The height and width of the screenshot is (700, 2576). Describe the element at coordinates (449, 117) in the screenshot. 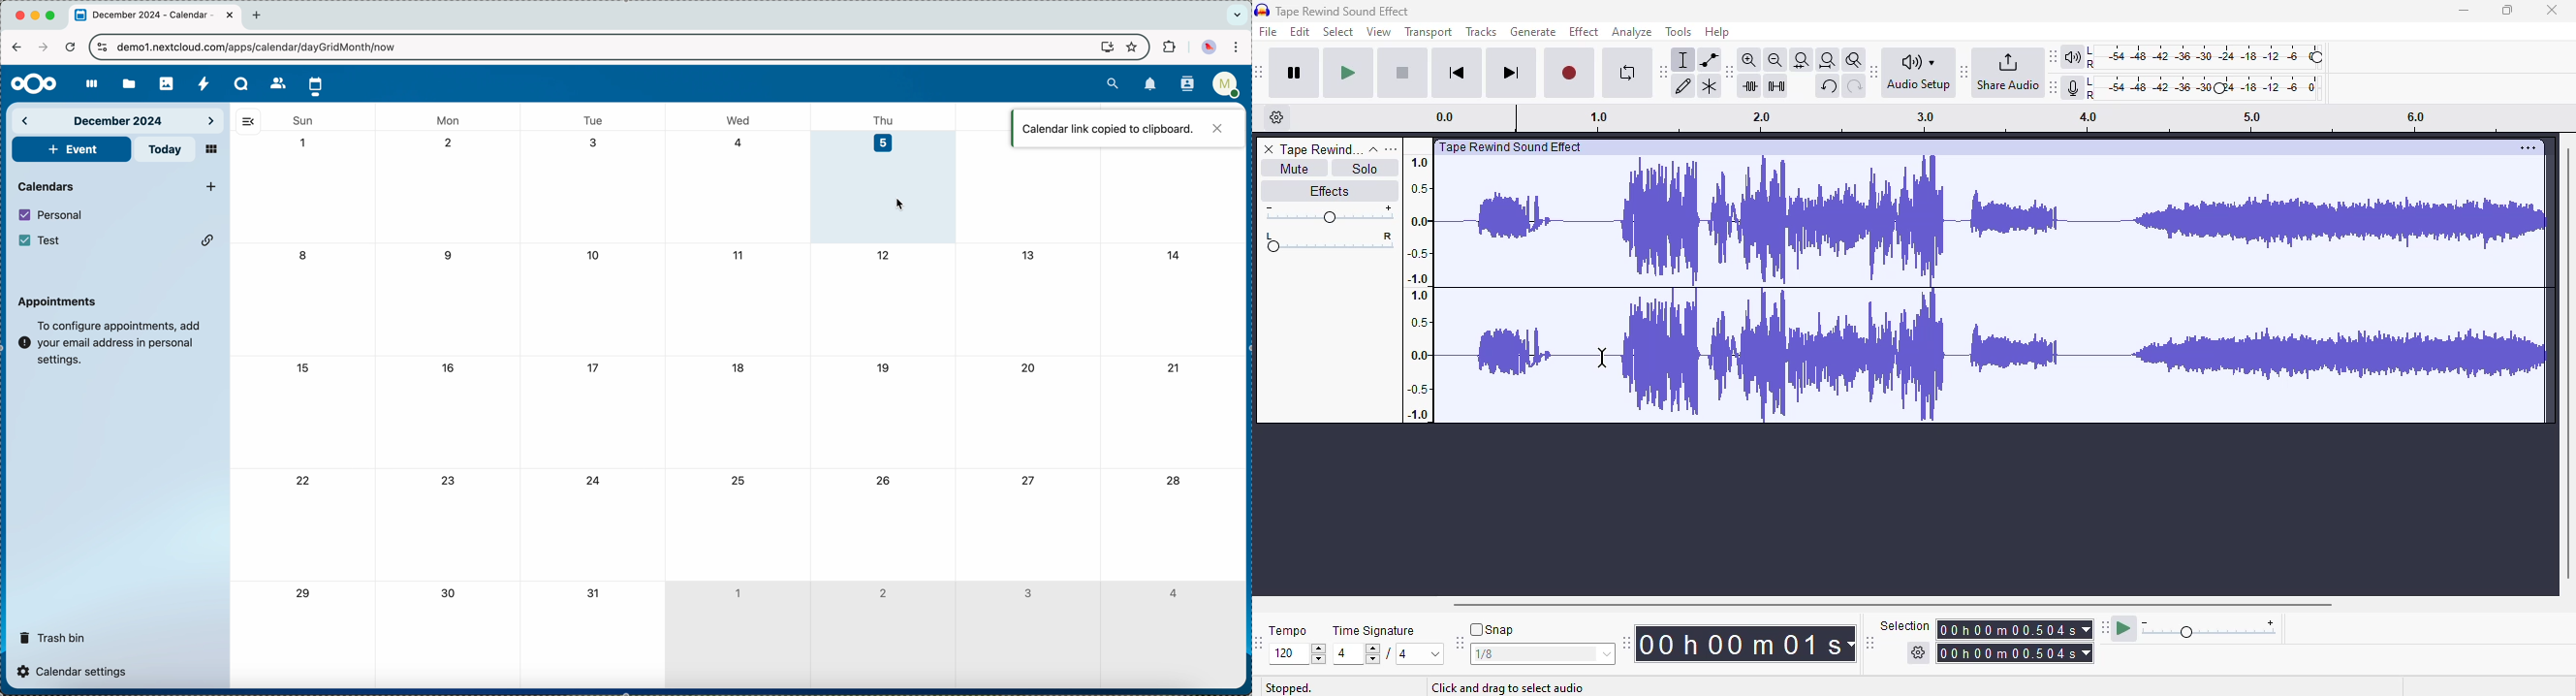

I see `mon` at that location.